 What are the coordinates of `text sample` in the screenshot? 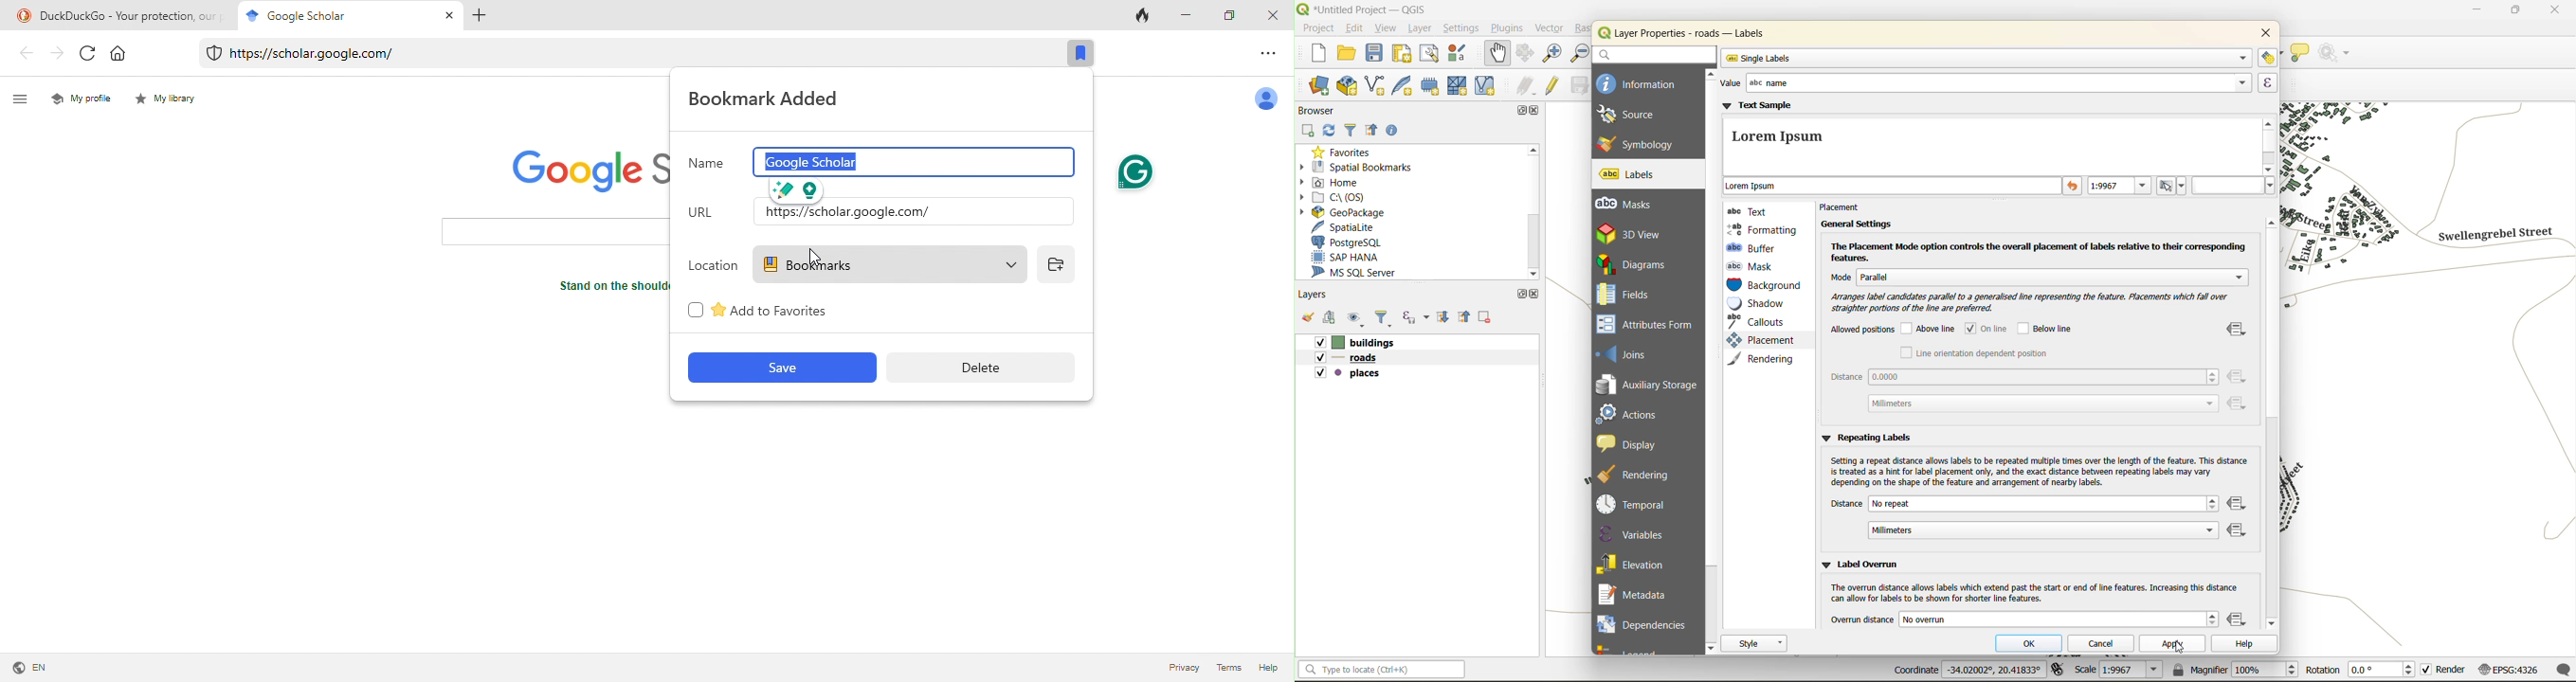 It's located at (1991, 137).